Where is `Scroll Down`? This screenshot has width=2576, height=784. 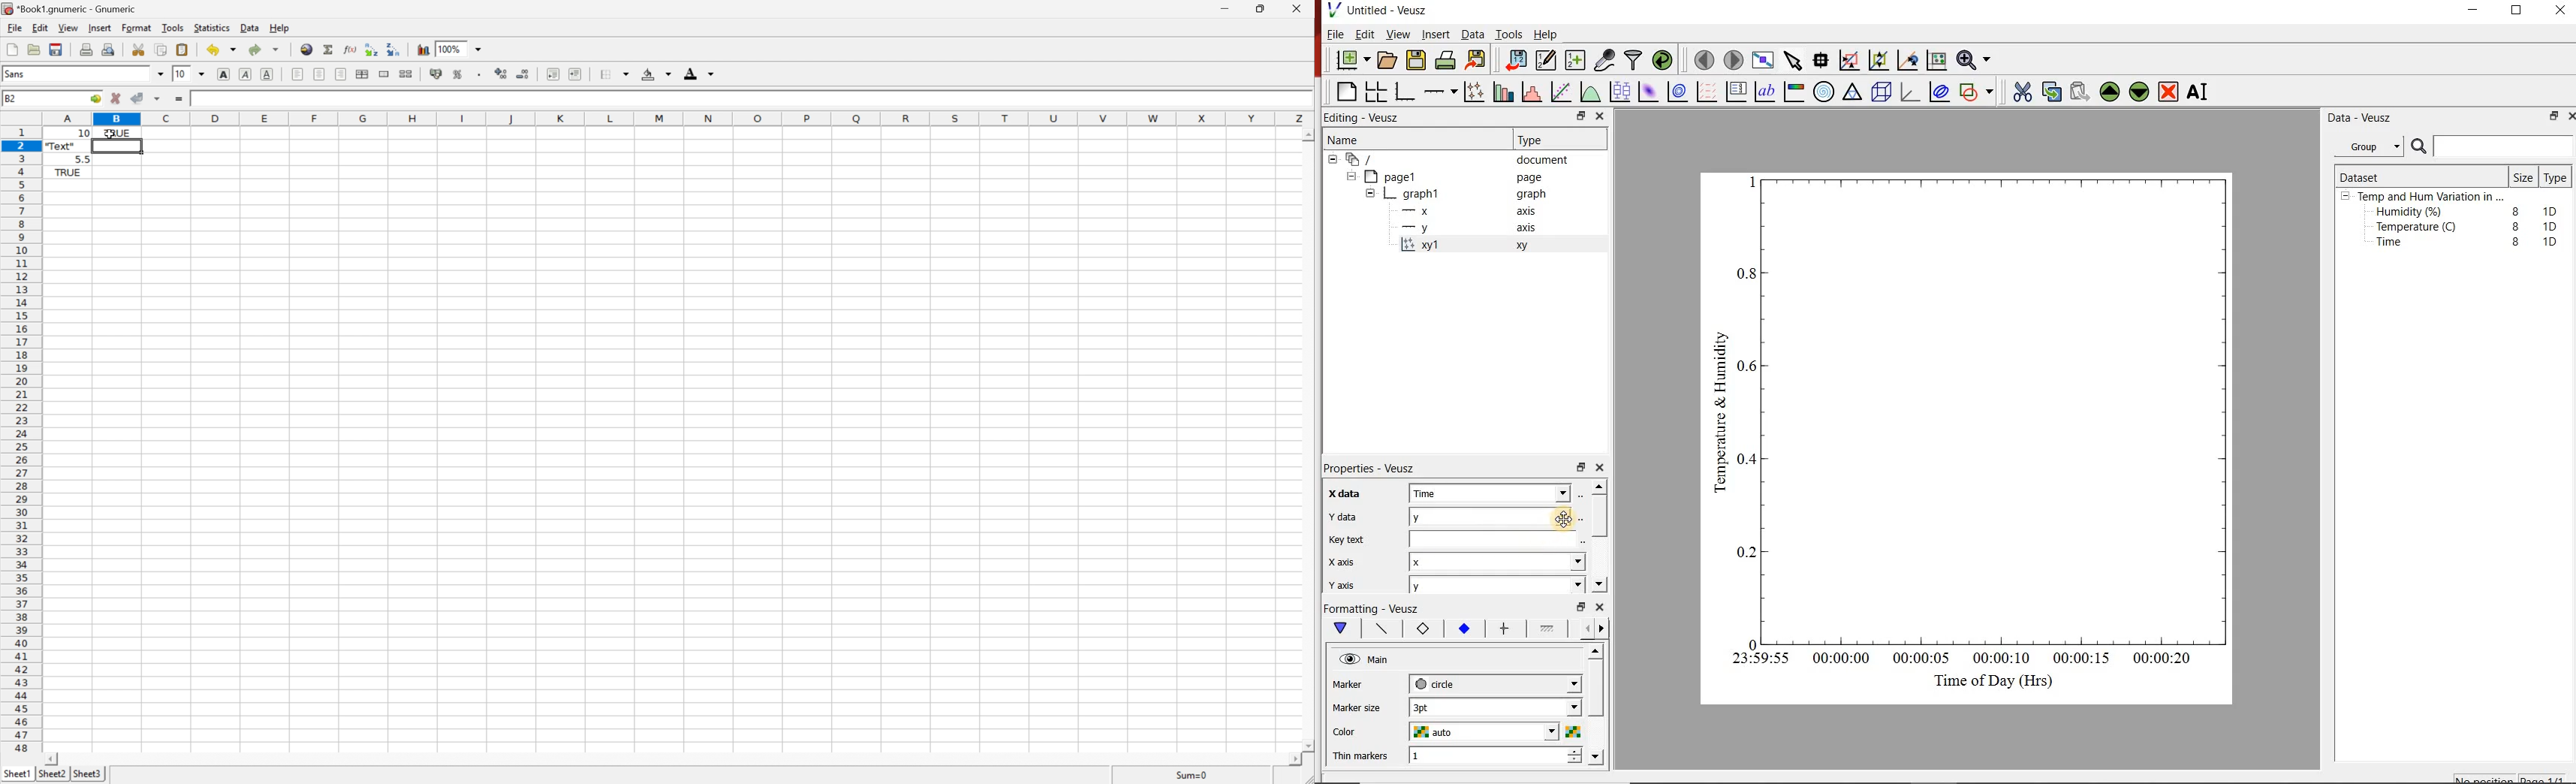
Scroll Down is located at coordinates (1307, 136).